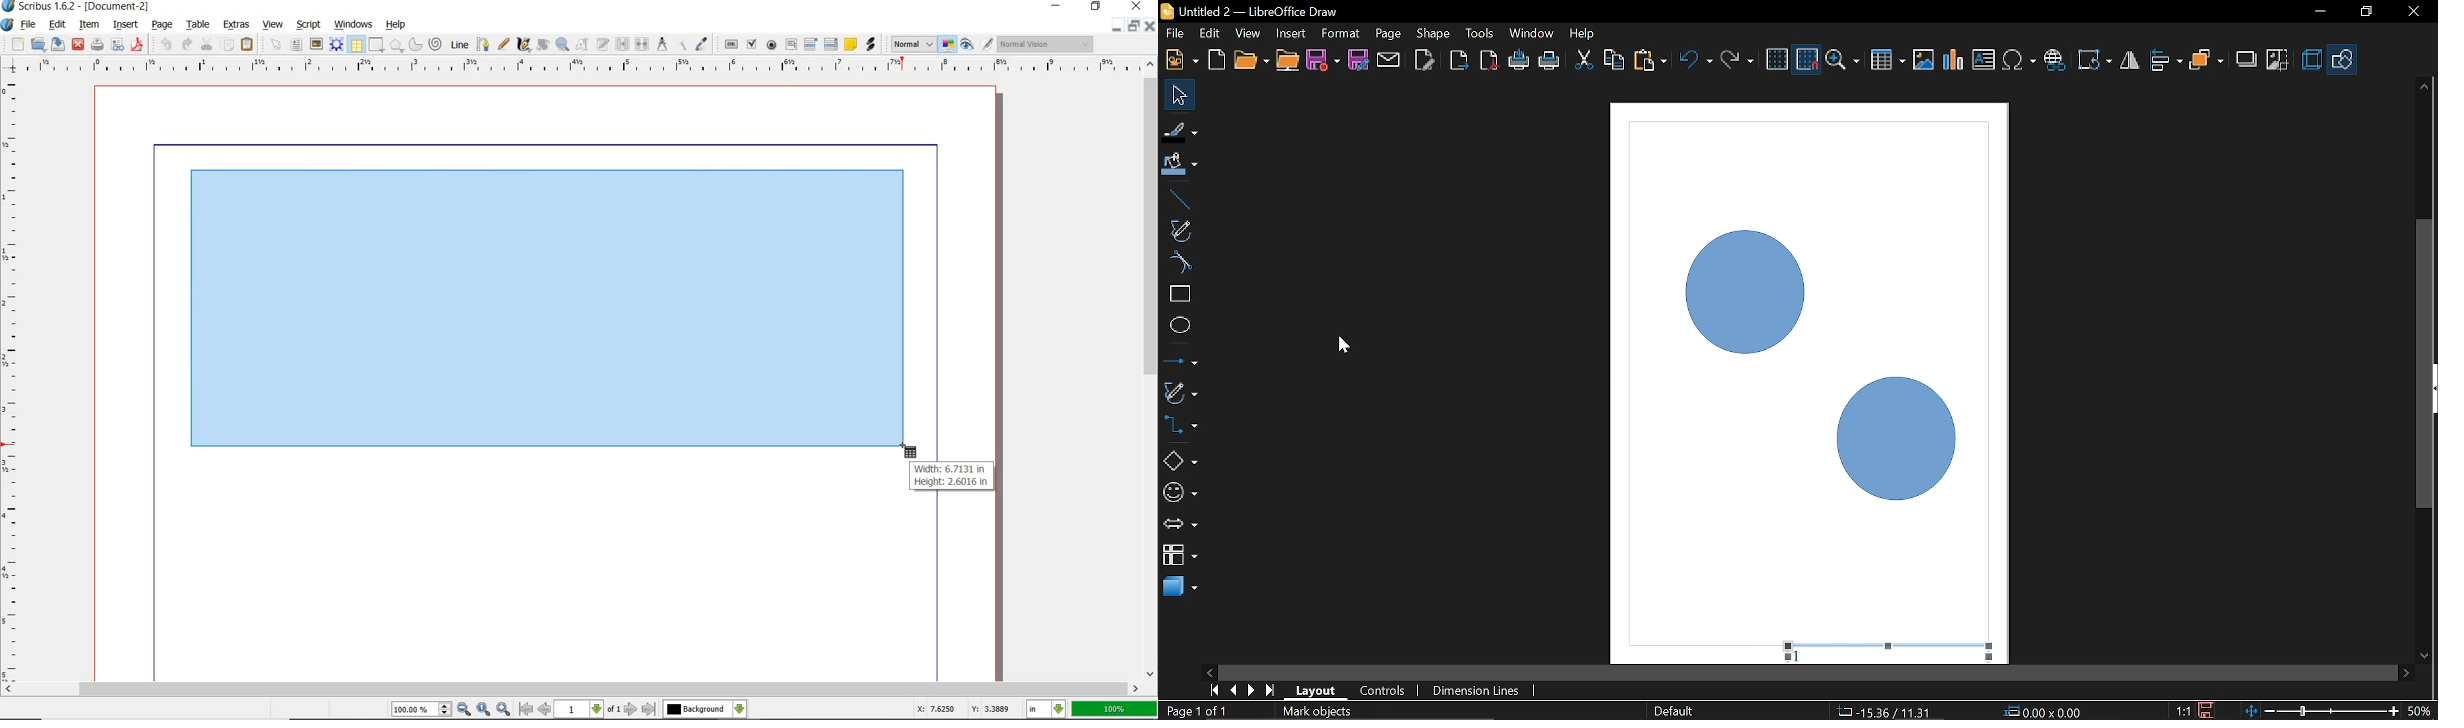 This screenshot has height=728, width=2464. What do you see at coordinates (315, 45) in the screenshot?
I see `image frame` at bounding box center [315, 45].